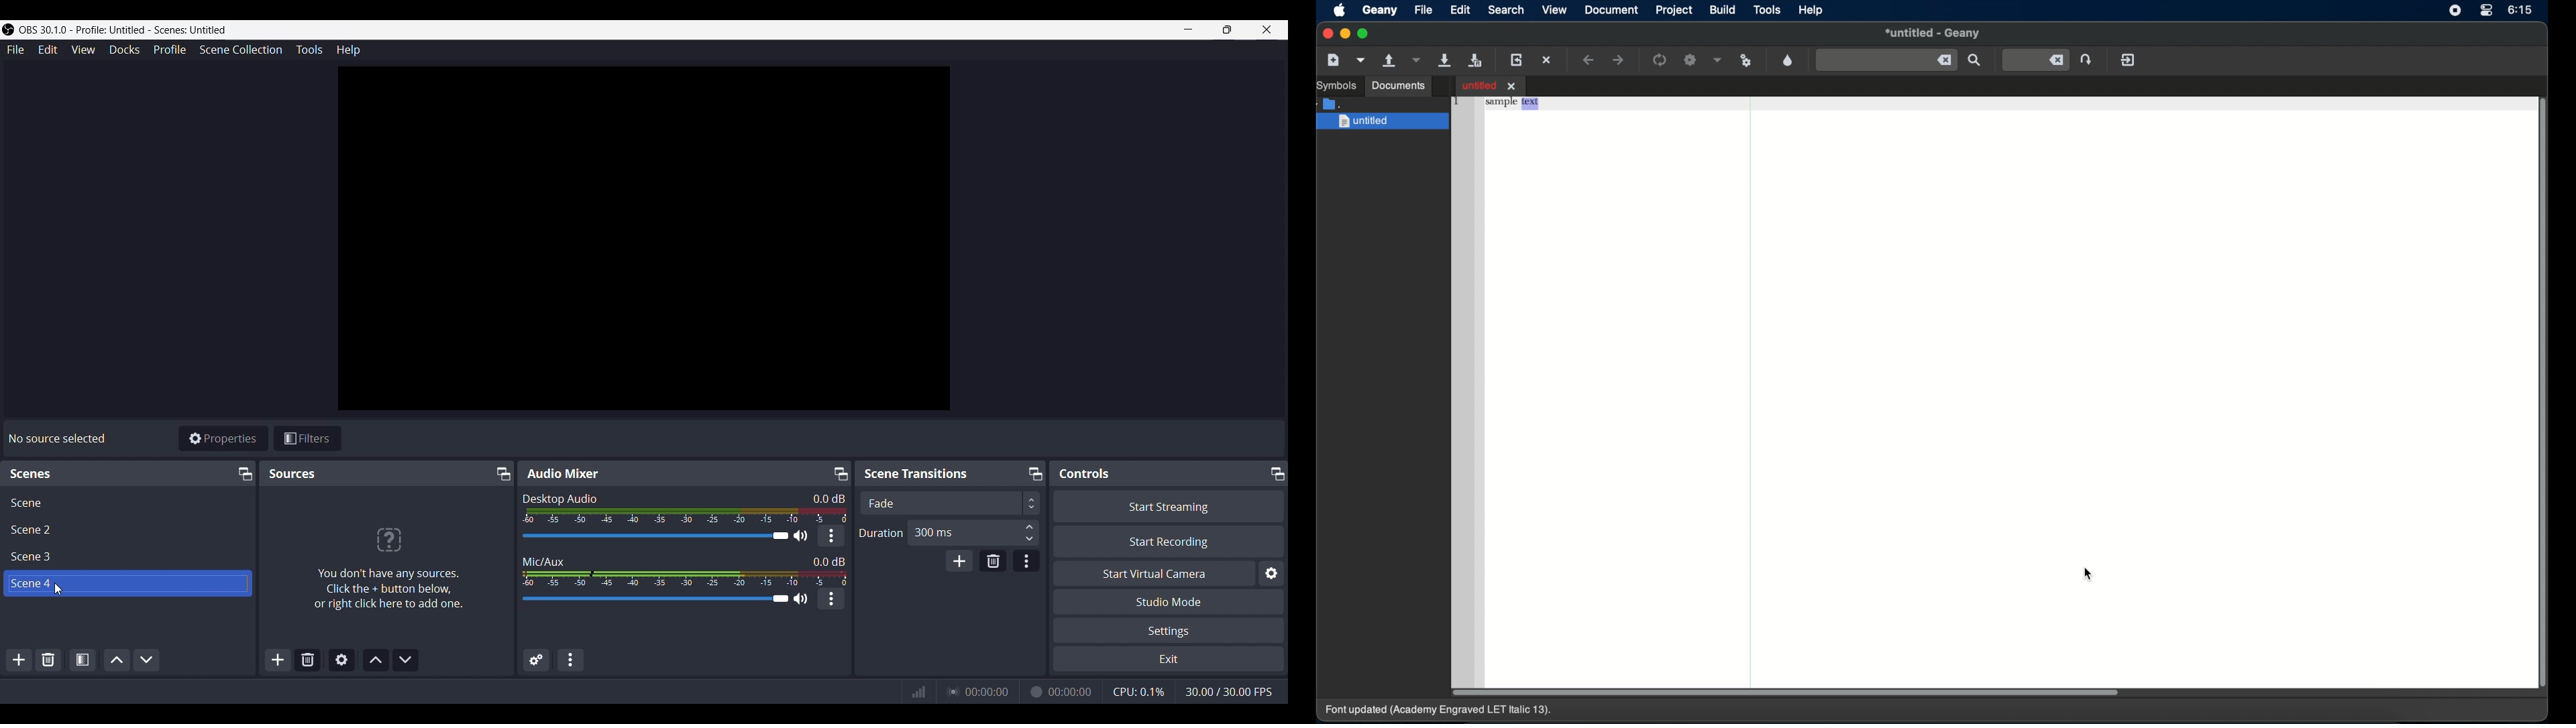 This screenshot has width=2576, height=728. I want to click on open a recent file, so click(1417, 60).